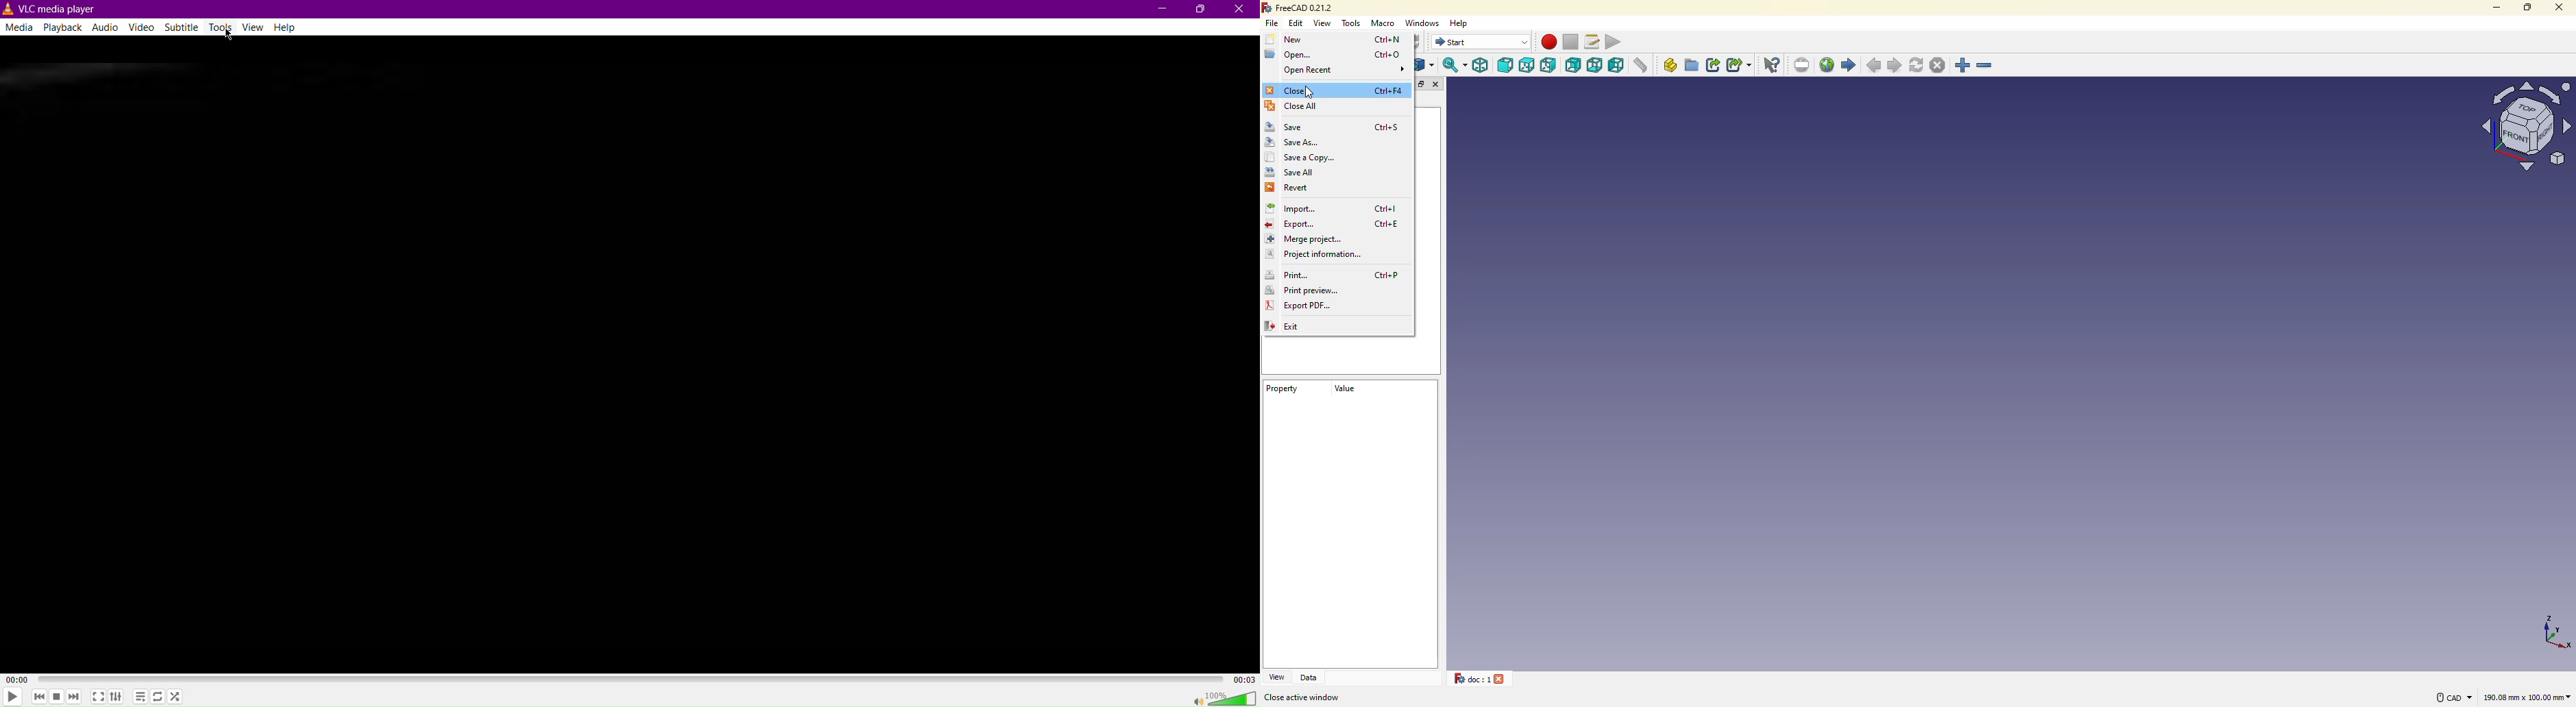 The width and height of the screenshot is (2576, 728). Describe the element at coordinates (1315, 697) in the screenshot. I see `save the active document` at that location.